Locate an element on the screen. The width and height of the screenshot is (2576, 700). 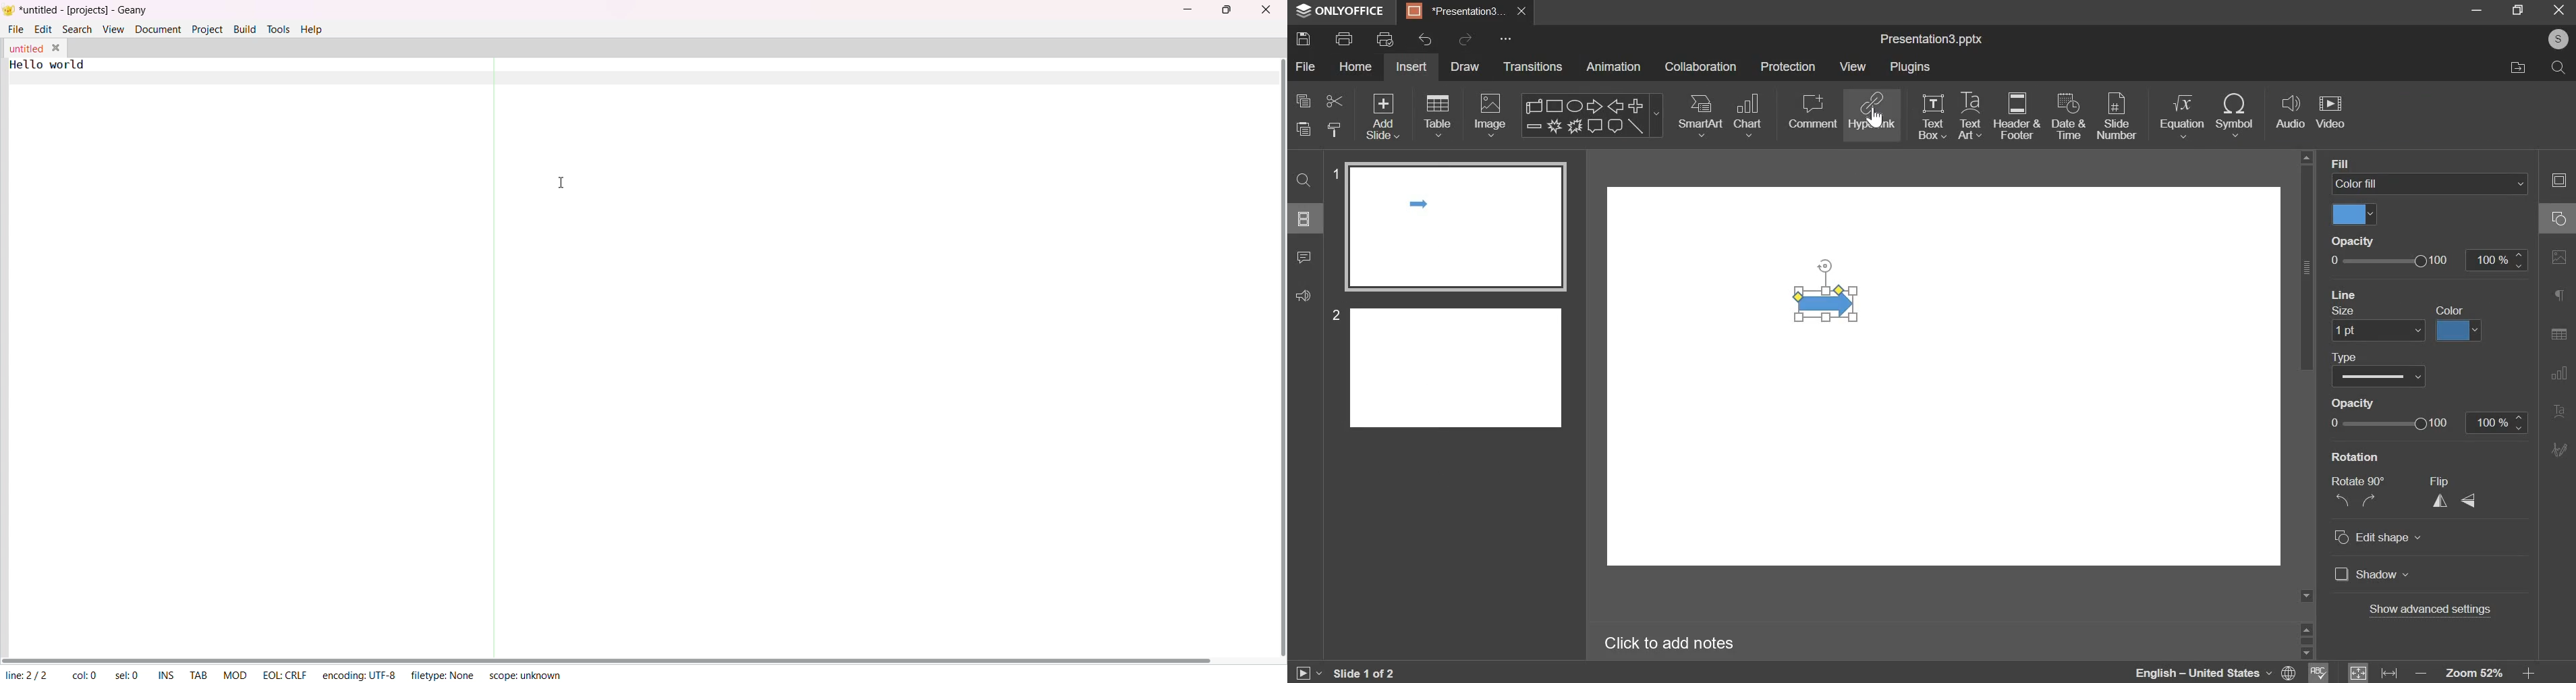
EOL: CRLF is located at coordinates (284, 673).